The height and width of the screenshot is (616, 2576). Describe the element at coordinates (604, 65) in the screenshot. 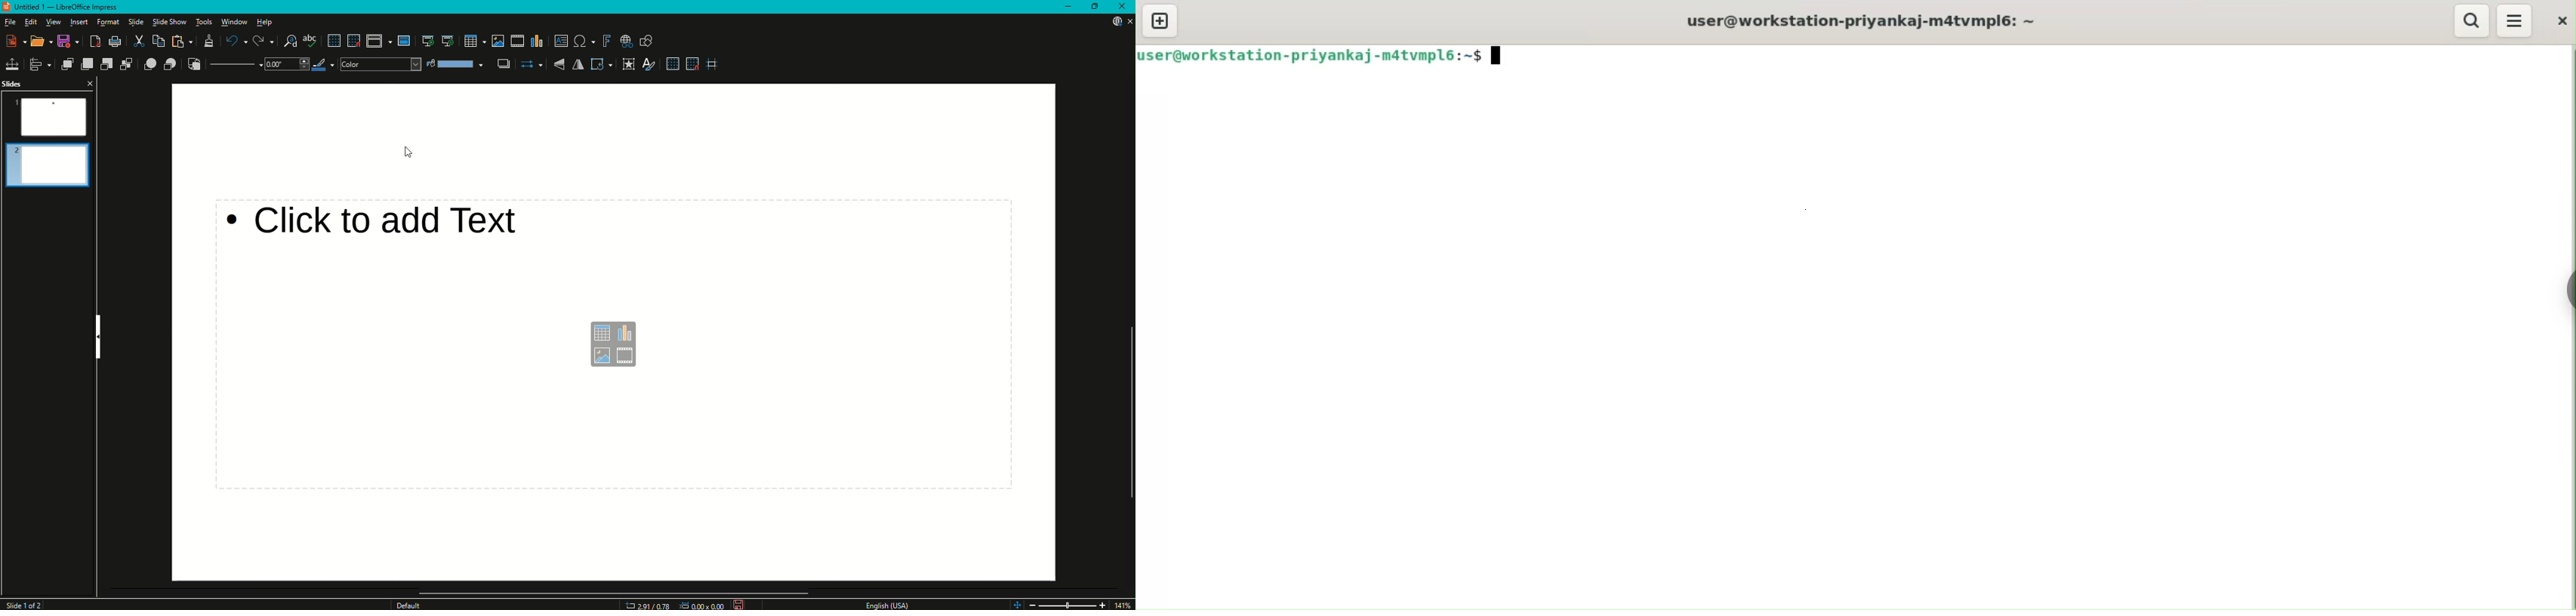

I see `Transformations` at that location.